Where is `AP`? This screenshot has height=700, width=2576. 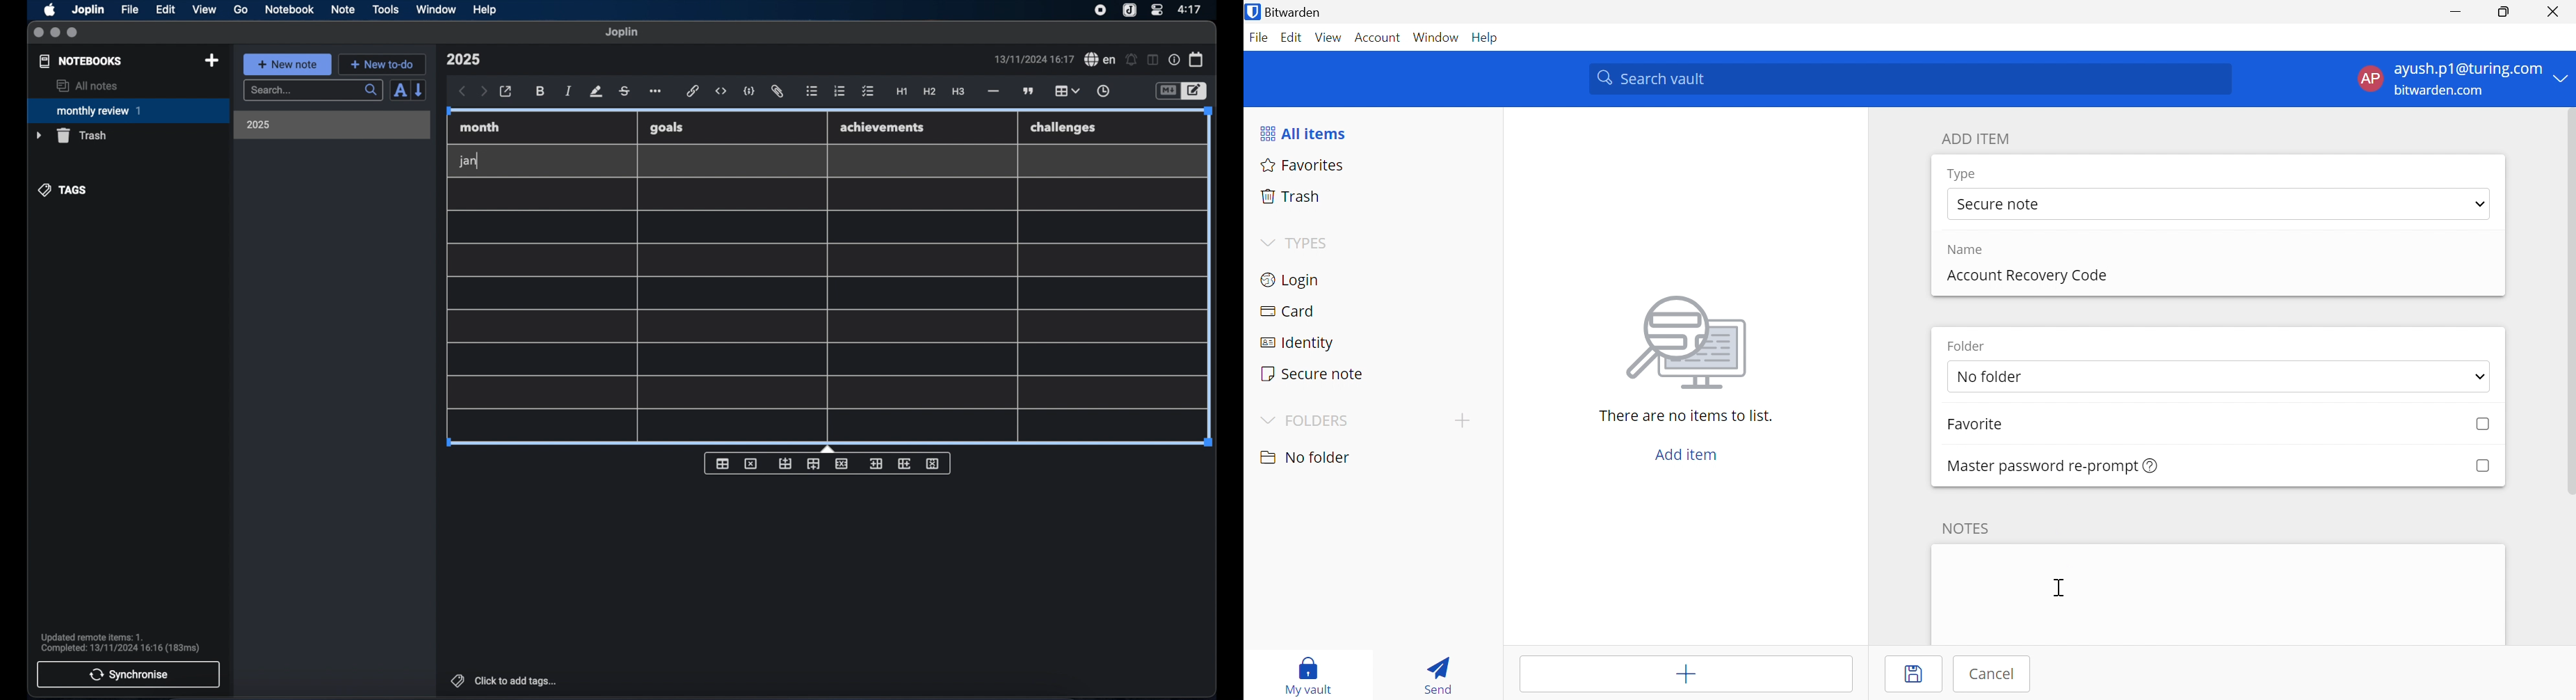
AP is located at coordinates (2368, 78).